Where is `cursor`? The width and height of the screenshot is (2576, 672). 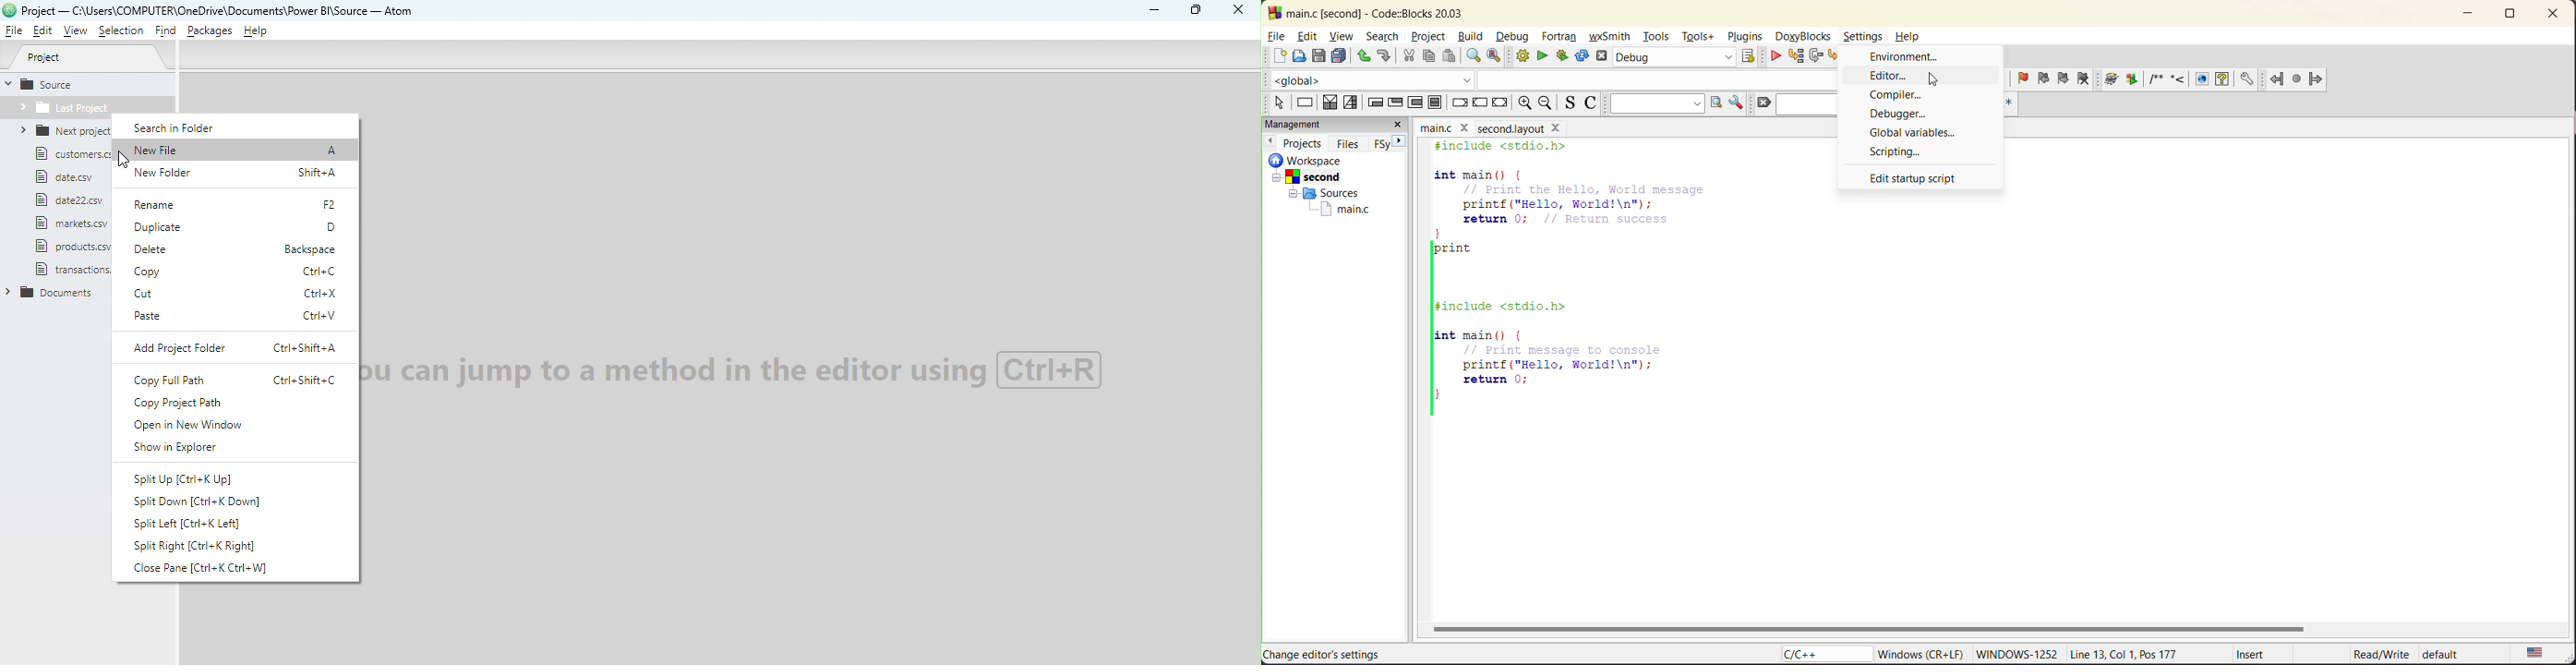
cursor is located at coordinates (1940, 77).